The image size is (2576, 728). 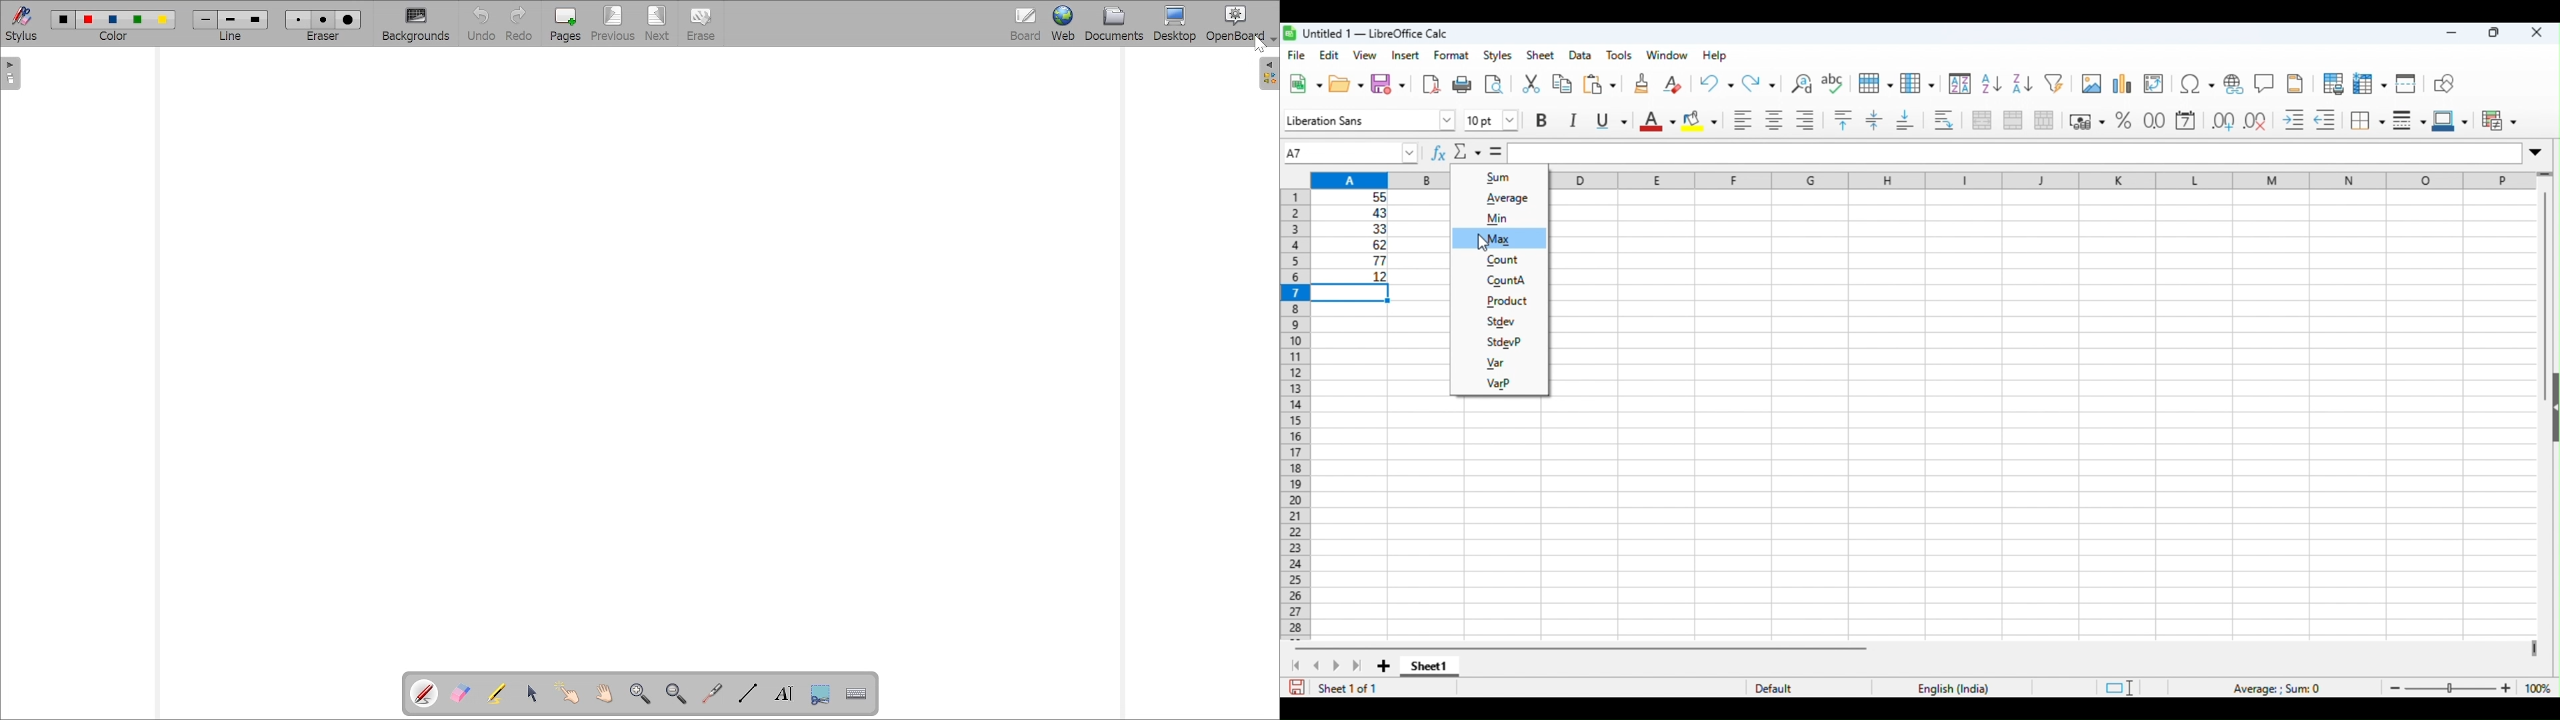 I want to click on align right, so click(x=1807, y=121).